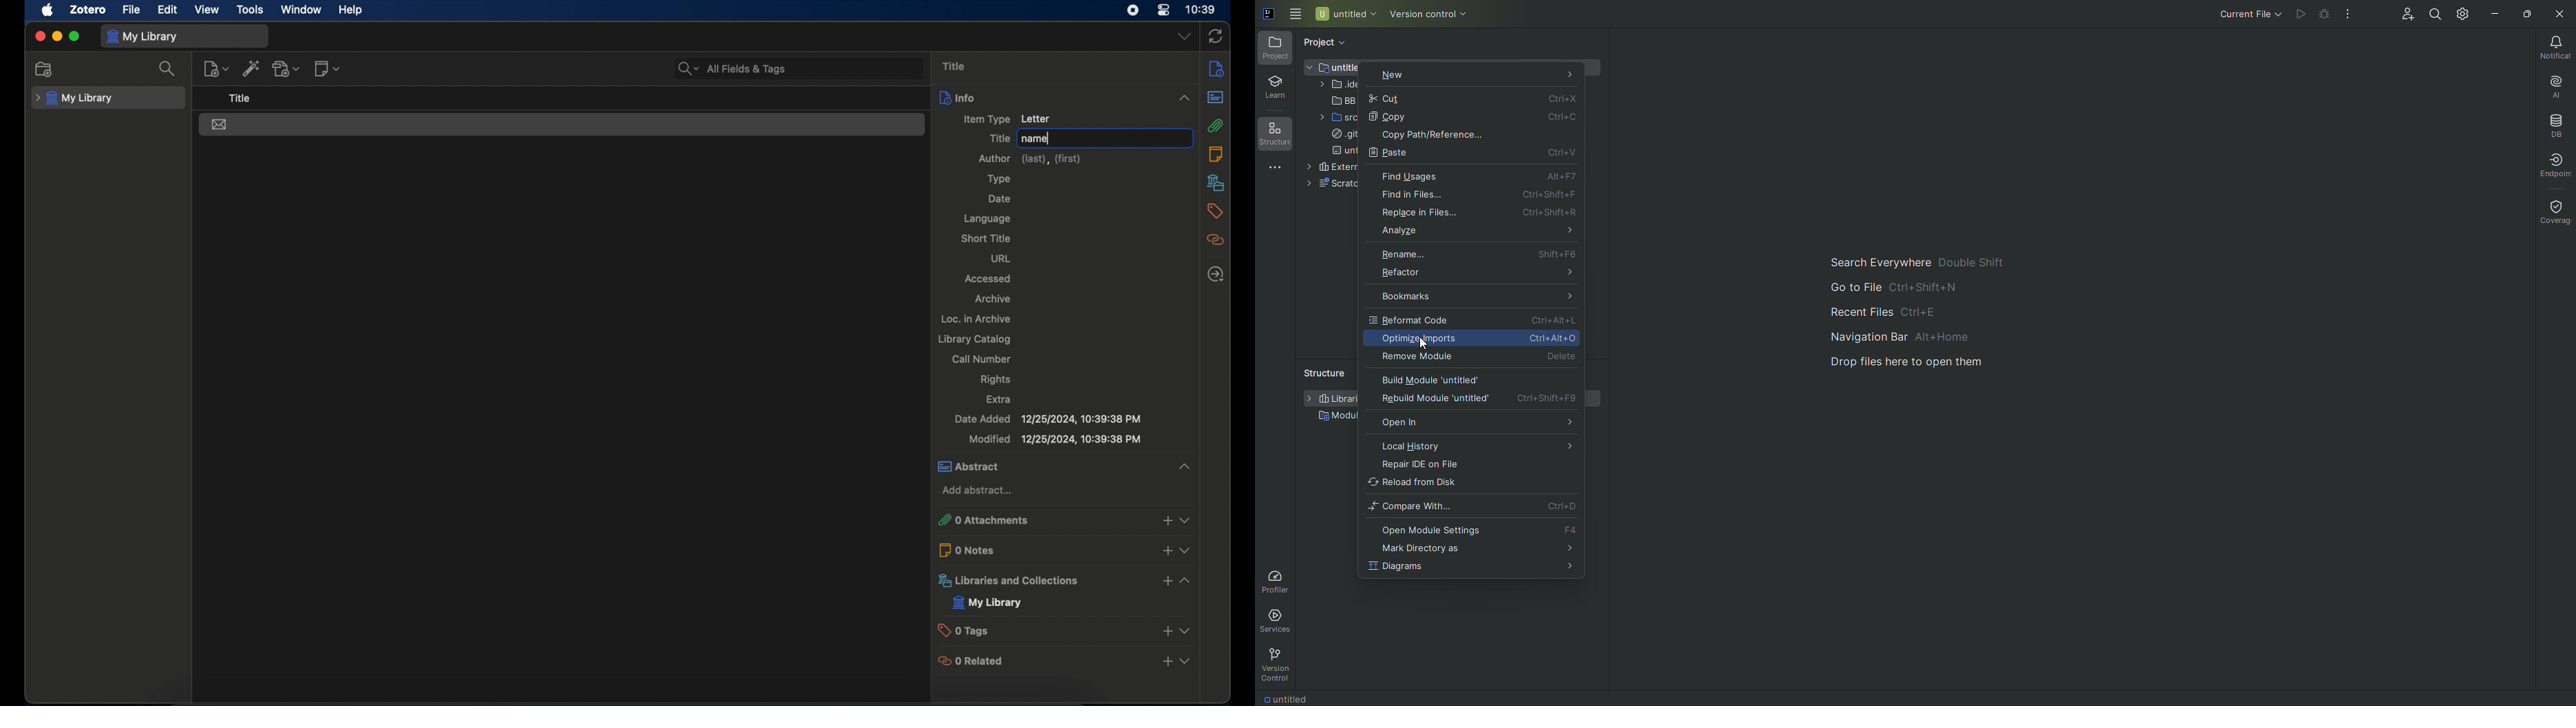  What do you see at coordinates (1000, 199) in the screenshot?
I see `date` at bounding box center [1000, 199].